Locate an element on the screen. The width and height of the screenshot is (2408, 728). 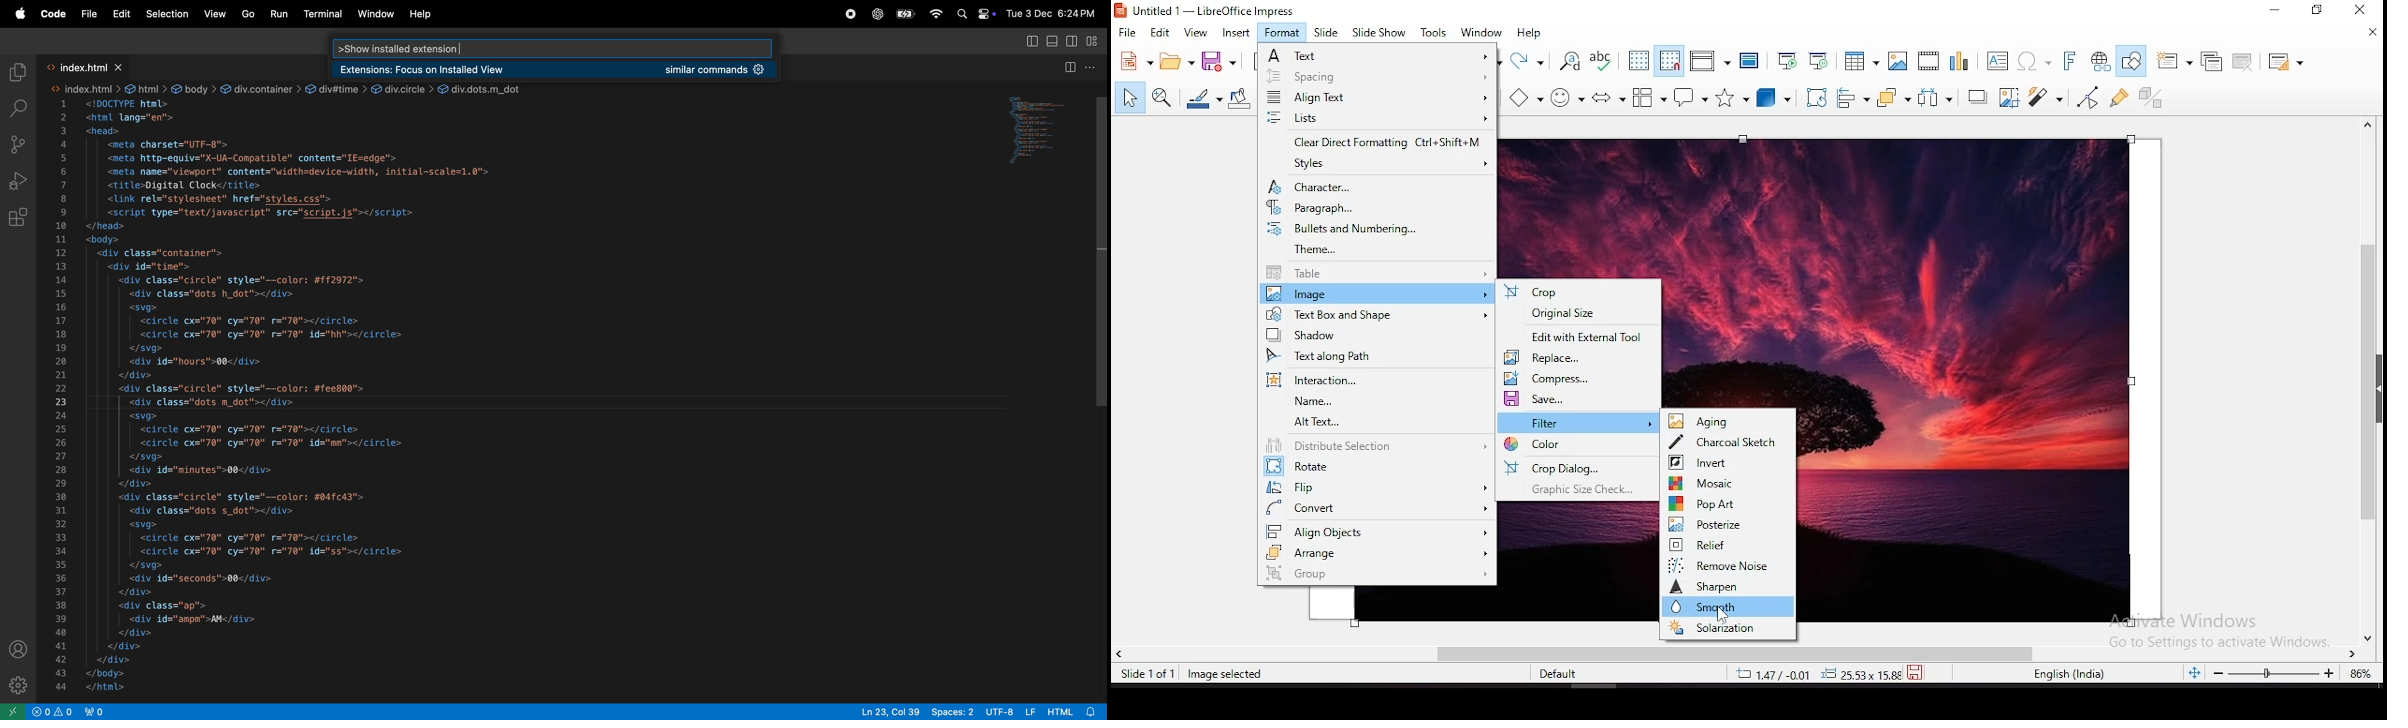
div.circle is located at coordinates (401, 88).